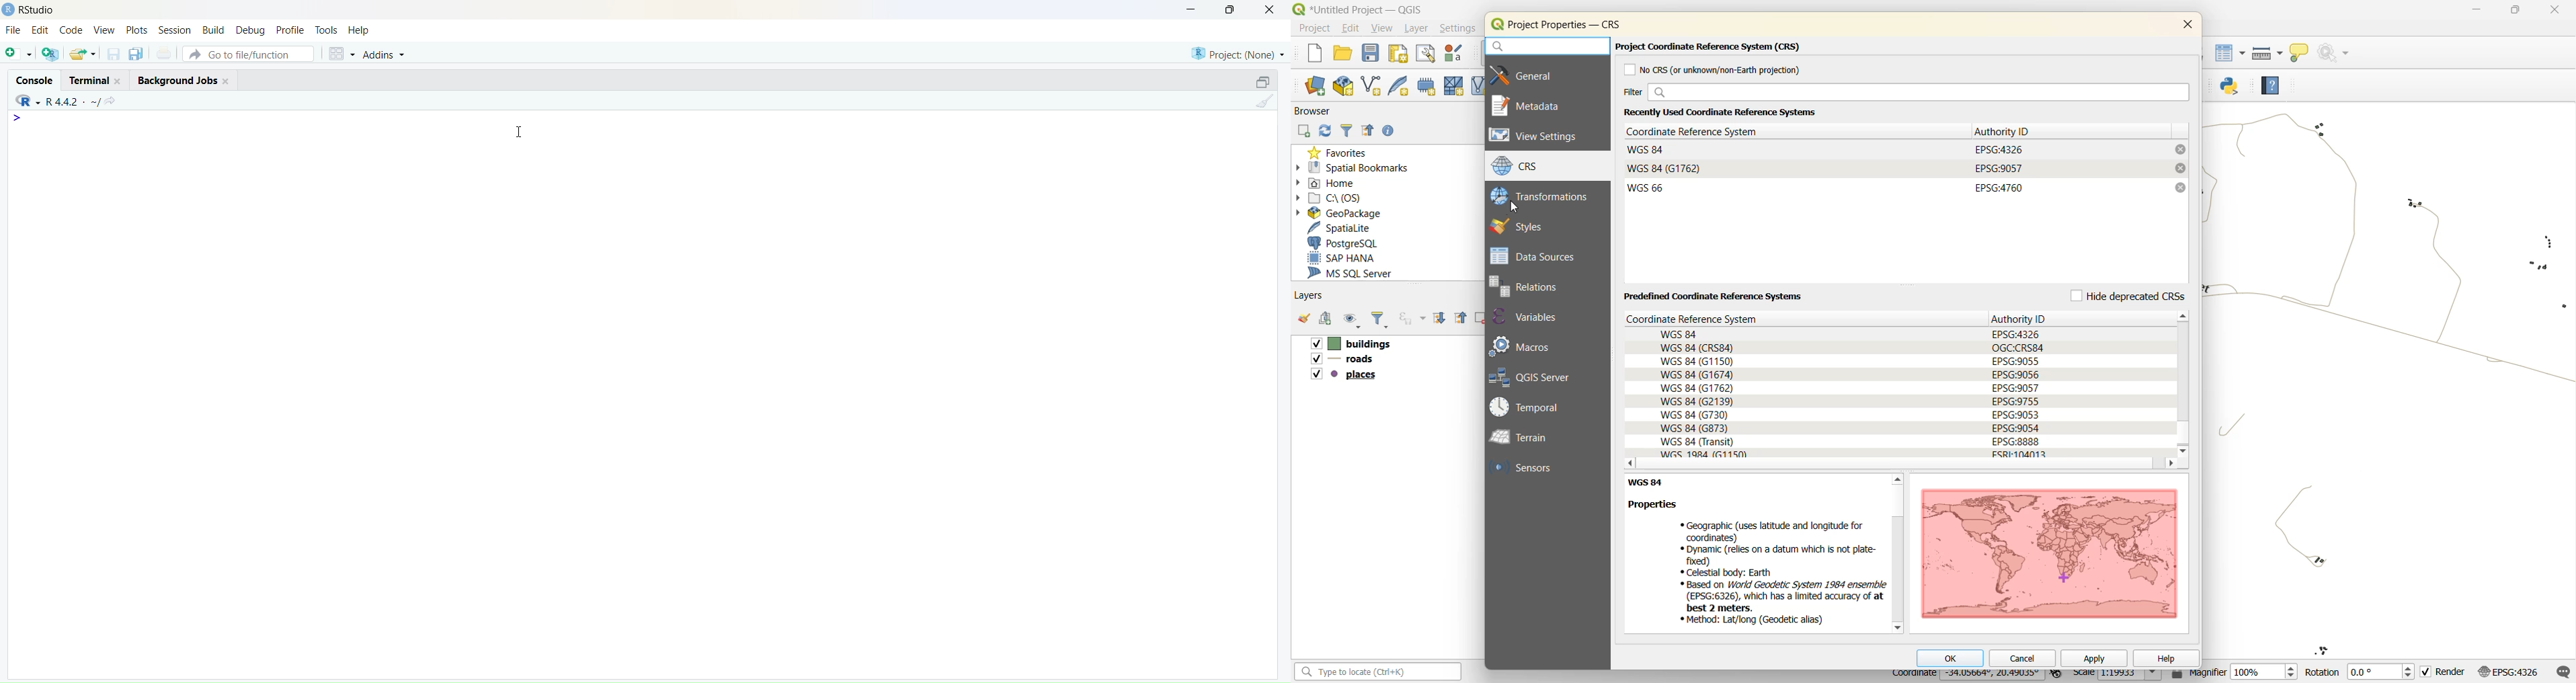  What do you see at coordinates (1696, 388) in the screenshot?
I see `WGS 84 (G1762)` at bounding box center [1696, 388].